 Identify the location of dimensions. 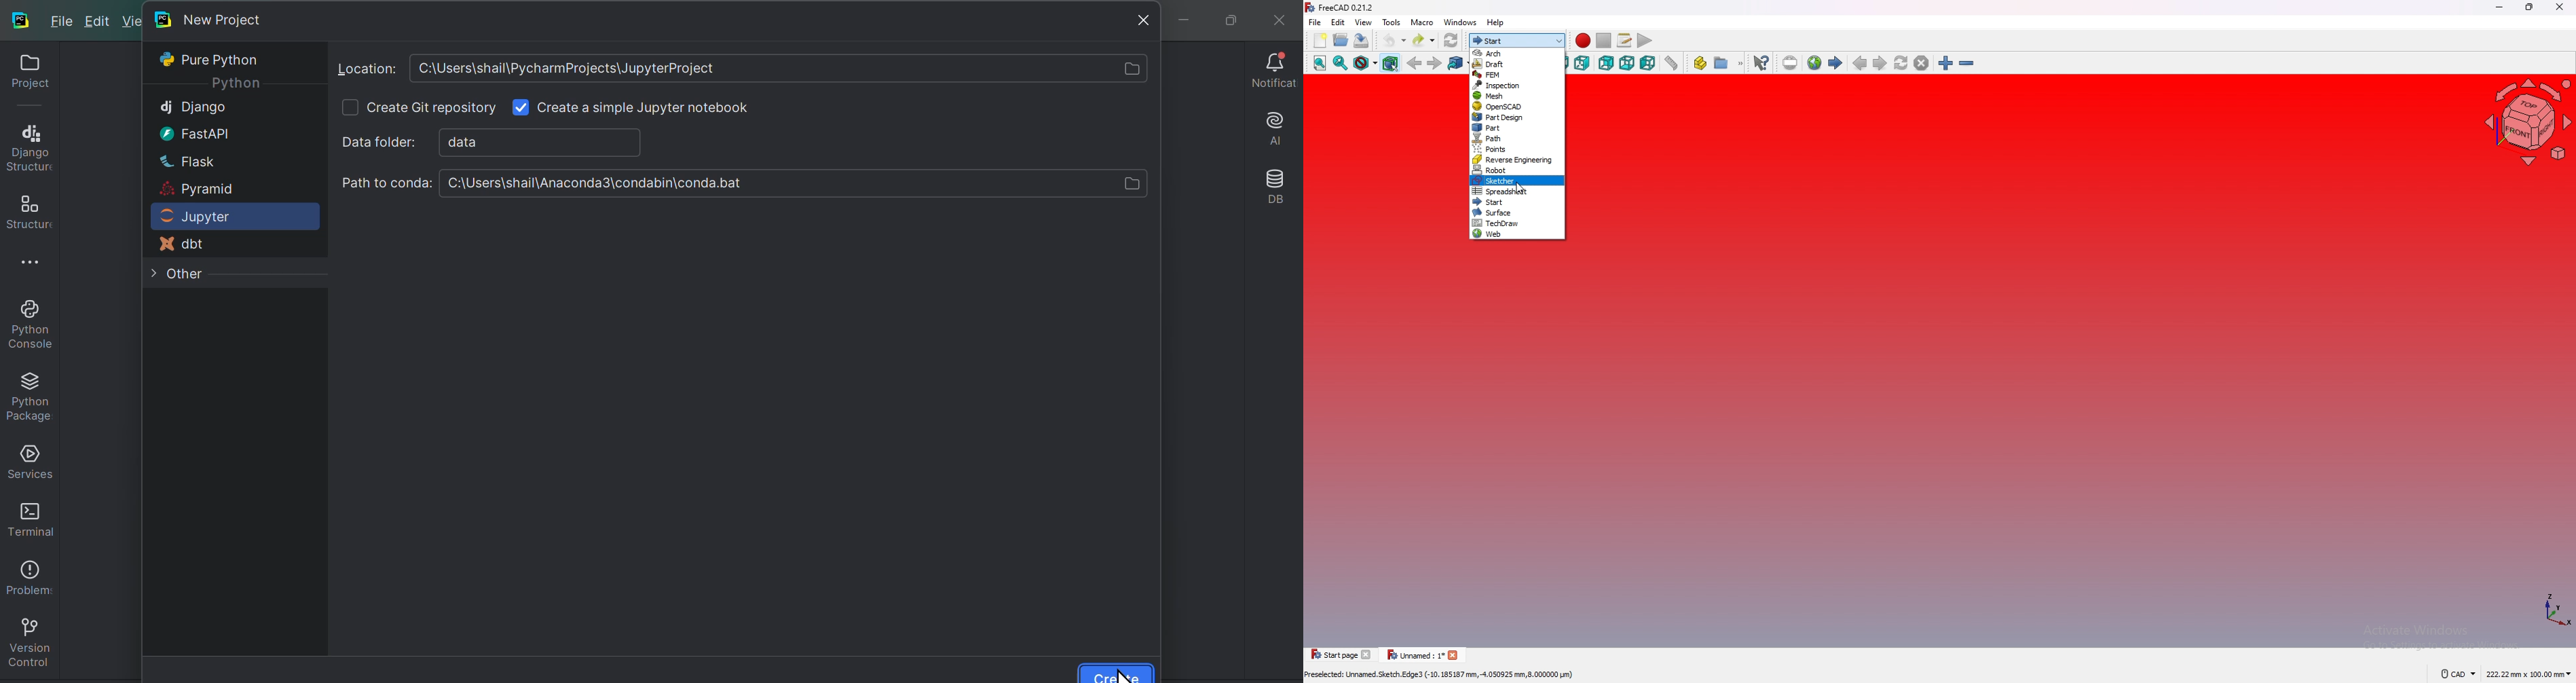
(2528, 674).